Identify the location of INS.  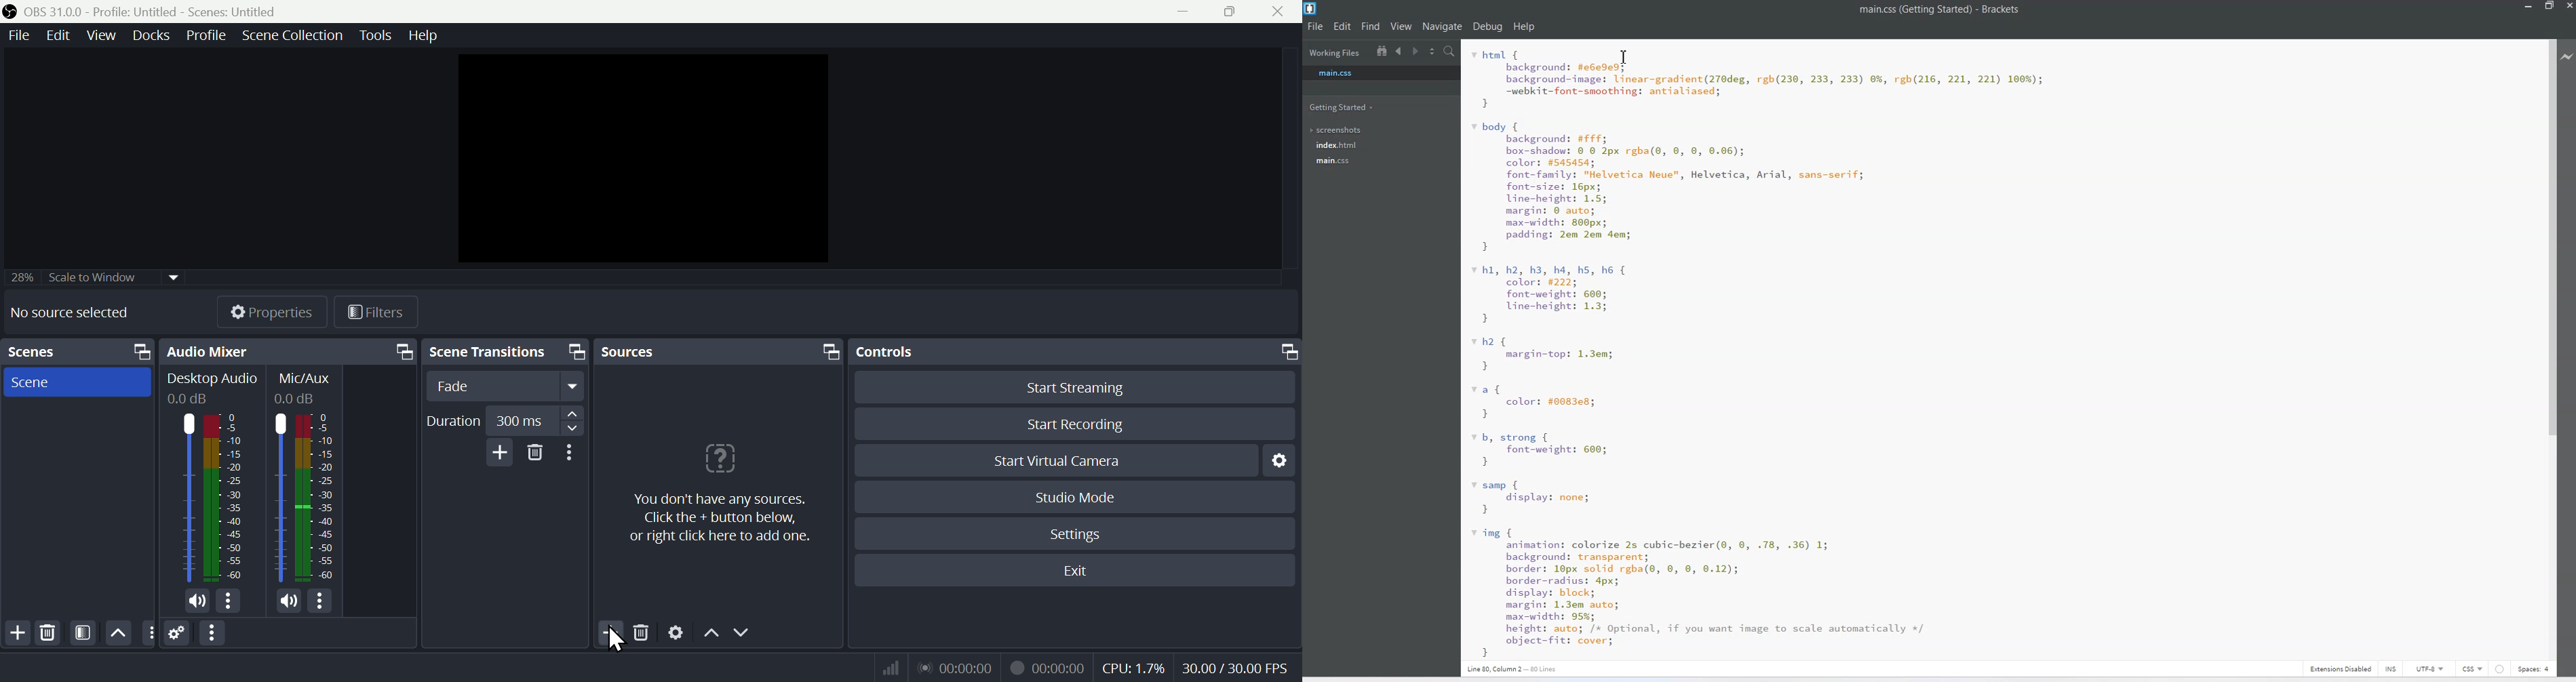
(2391, 669).